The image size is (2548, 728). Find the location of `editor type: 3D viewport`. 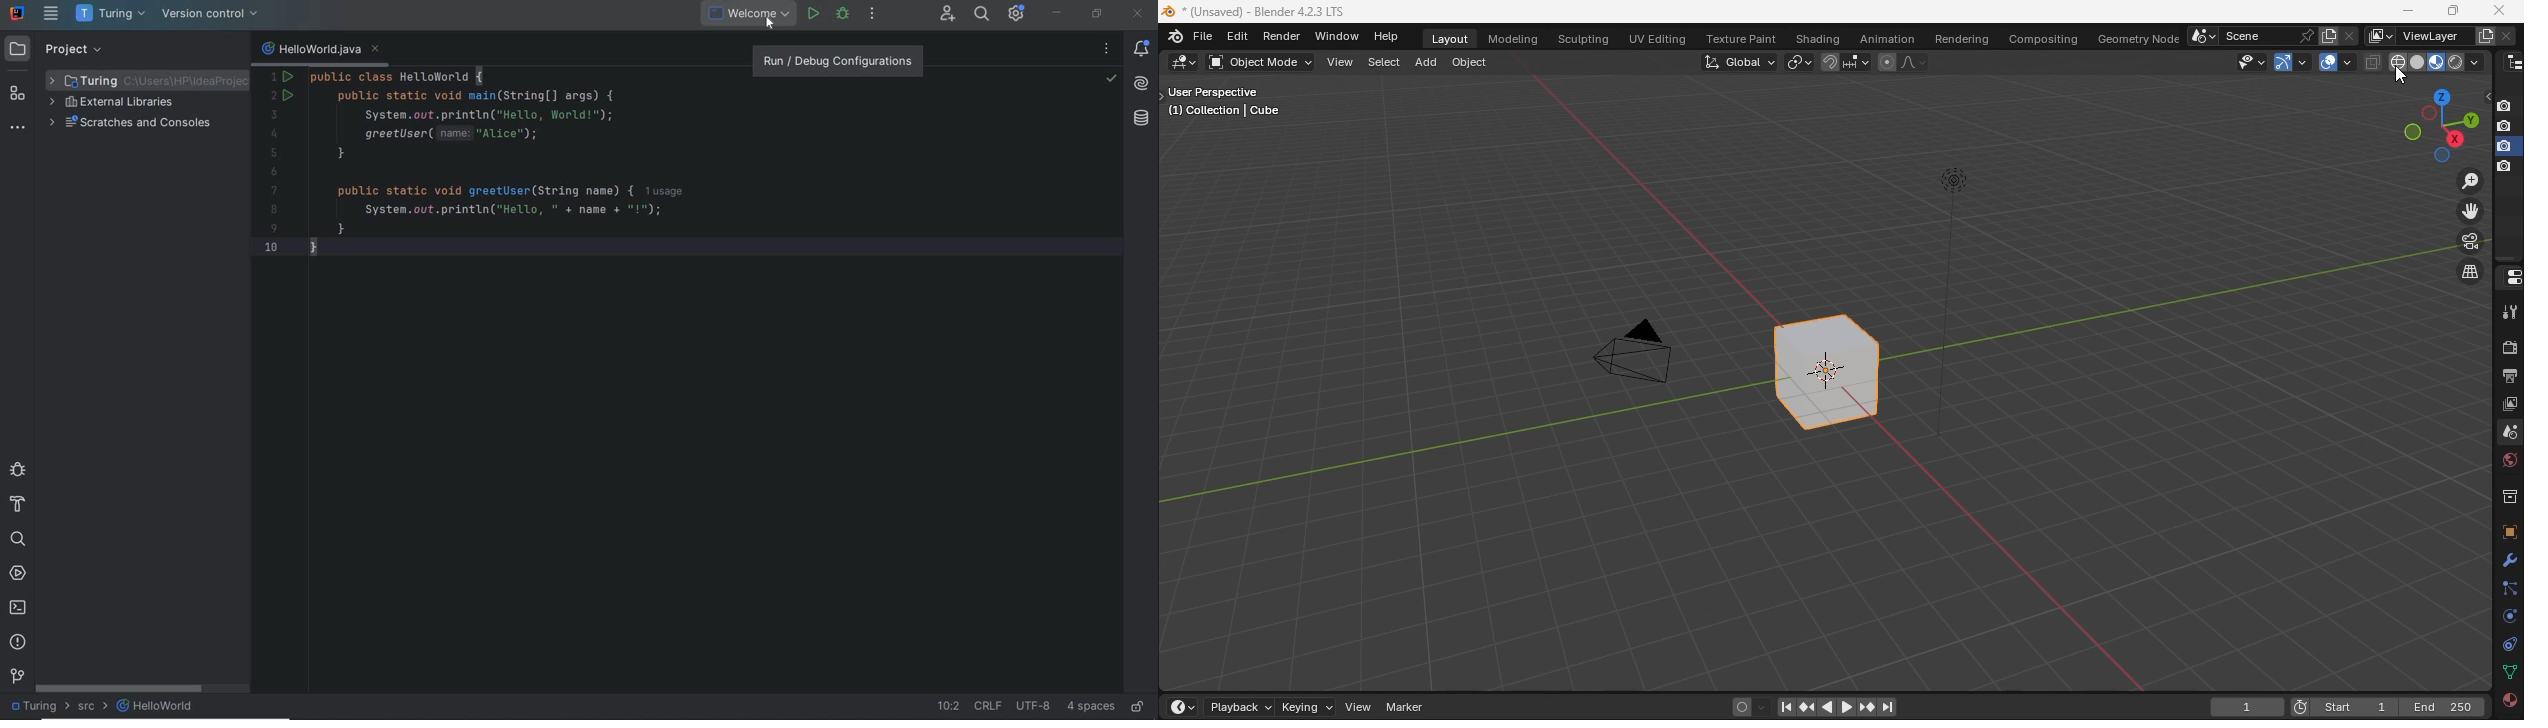

editor type: 3D viewport is located at coordinates (1184, 62).